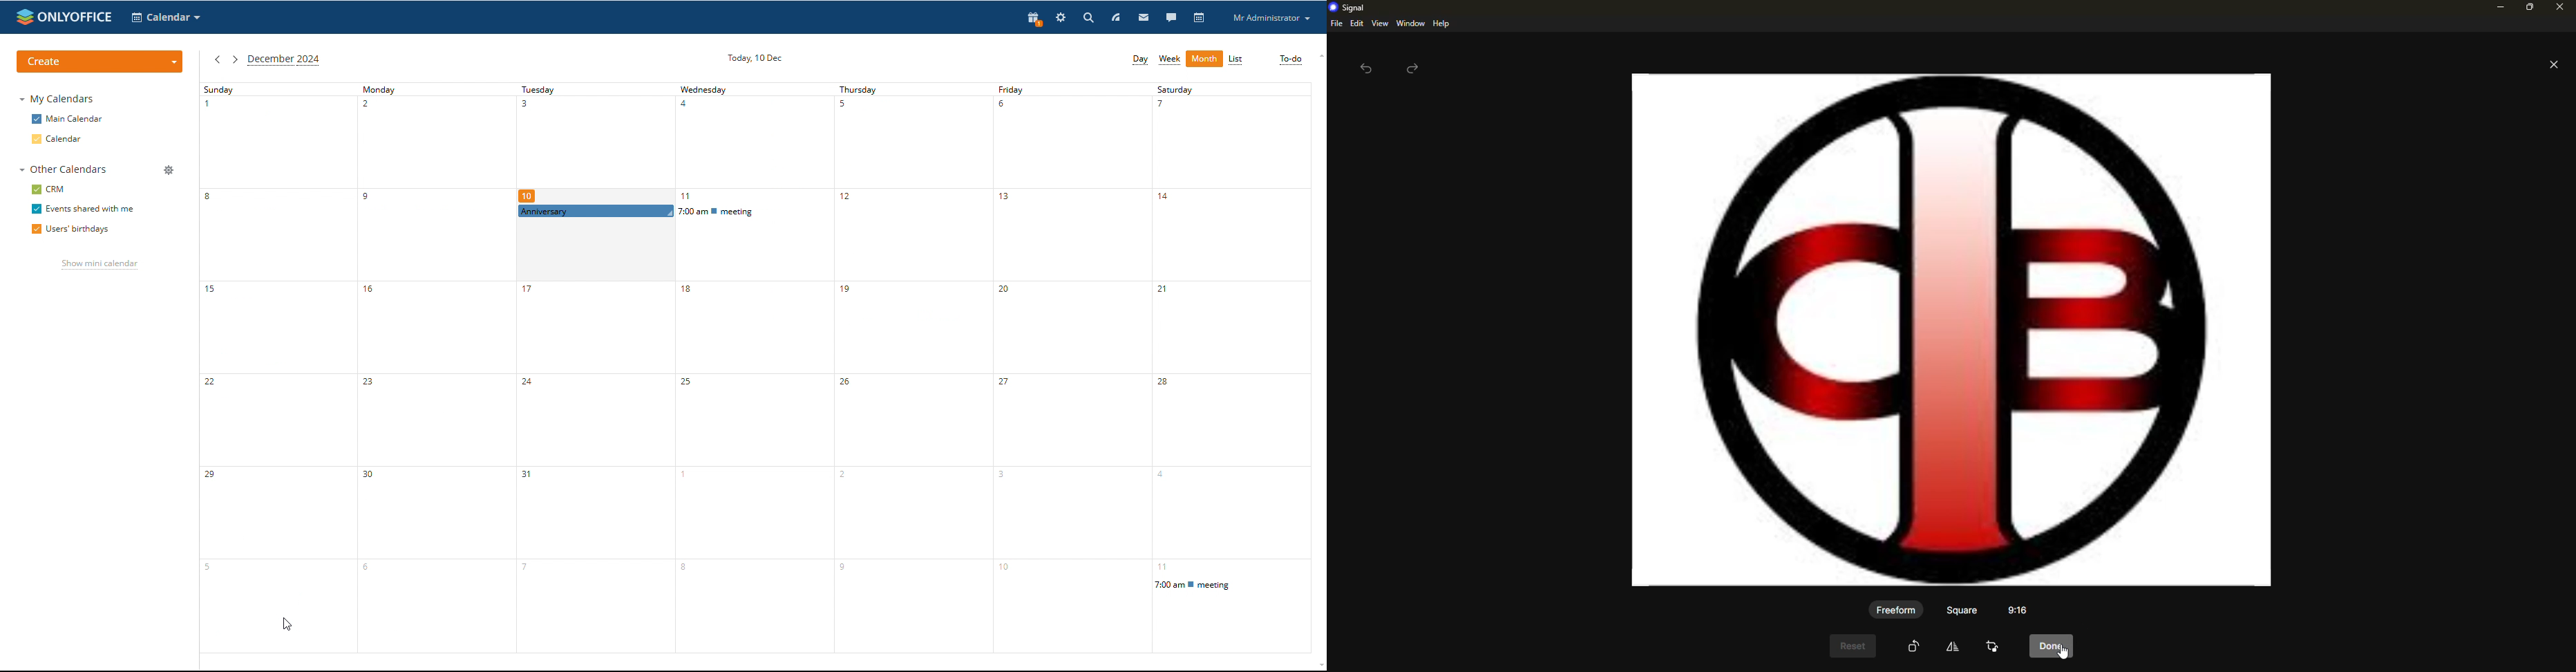  I want to click on previous month, so click(216, 59).